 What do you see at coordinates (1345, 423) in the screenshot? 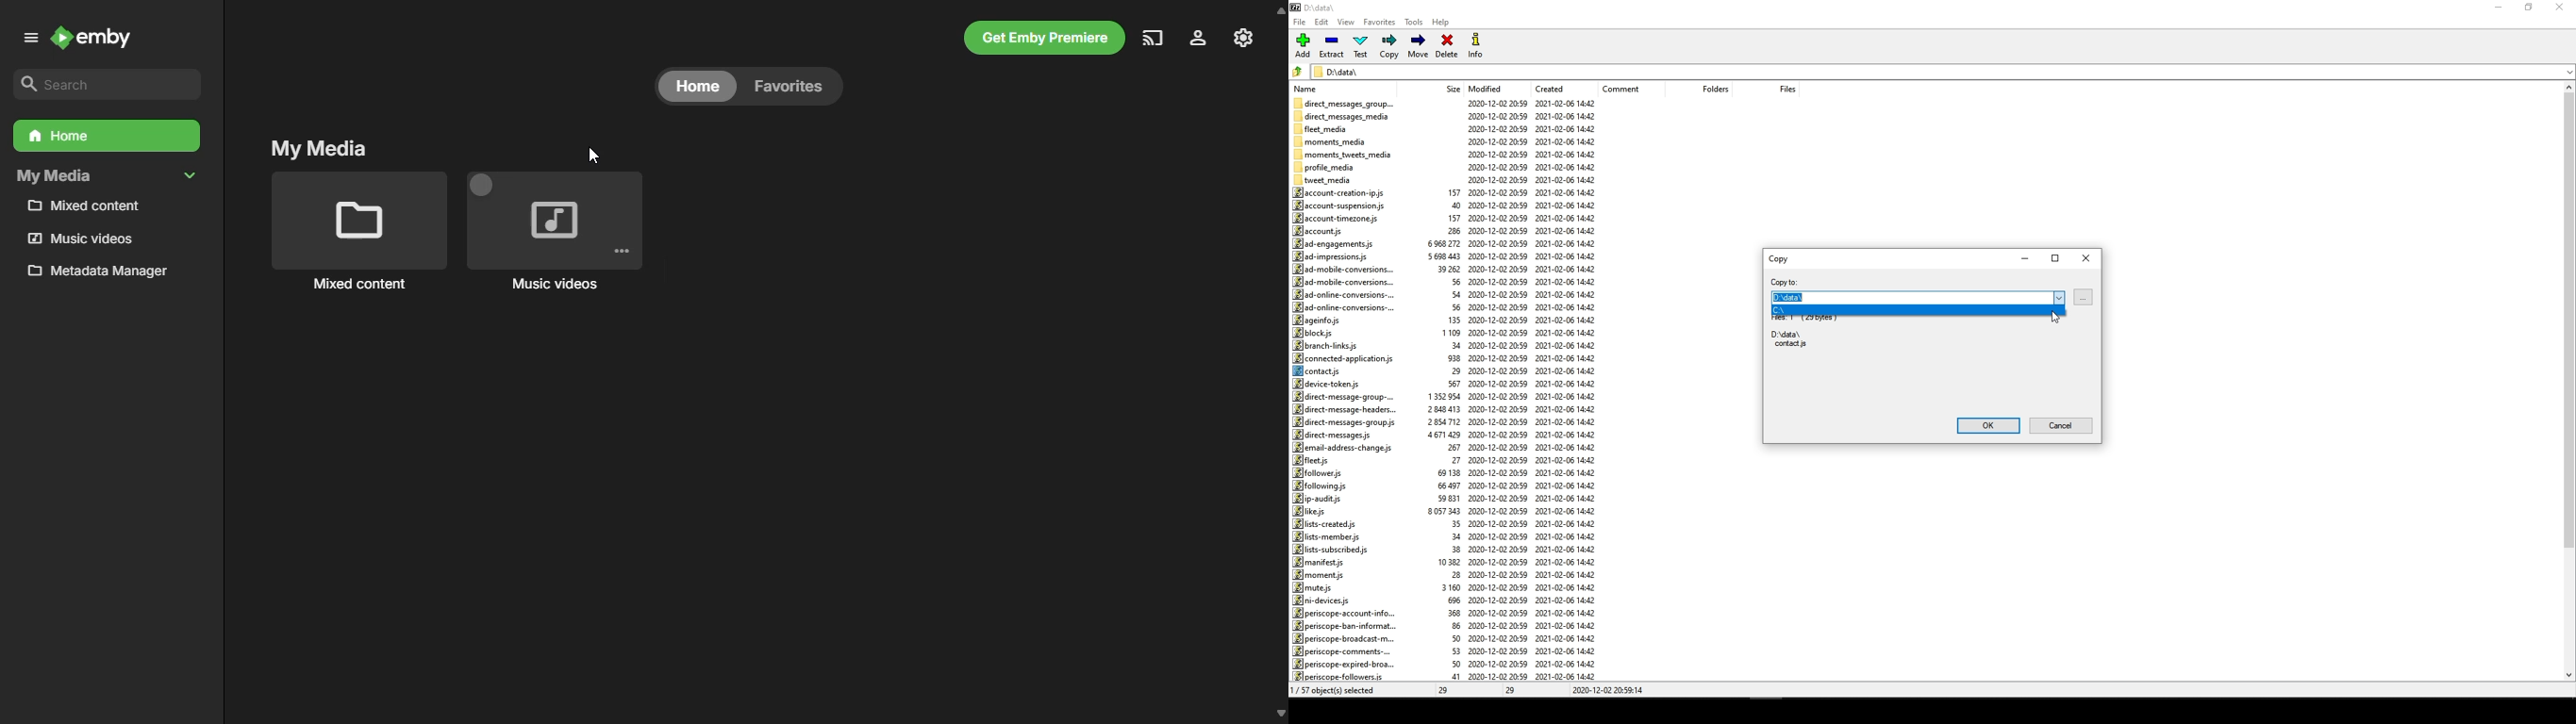
I see `direct-messages-group.js` at bounding box center [1345, 423].